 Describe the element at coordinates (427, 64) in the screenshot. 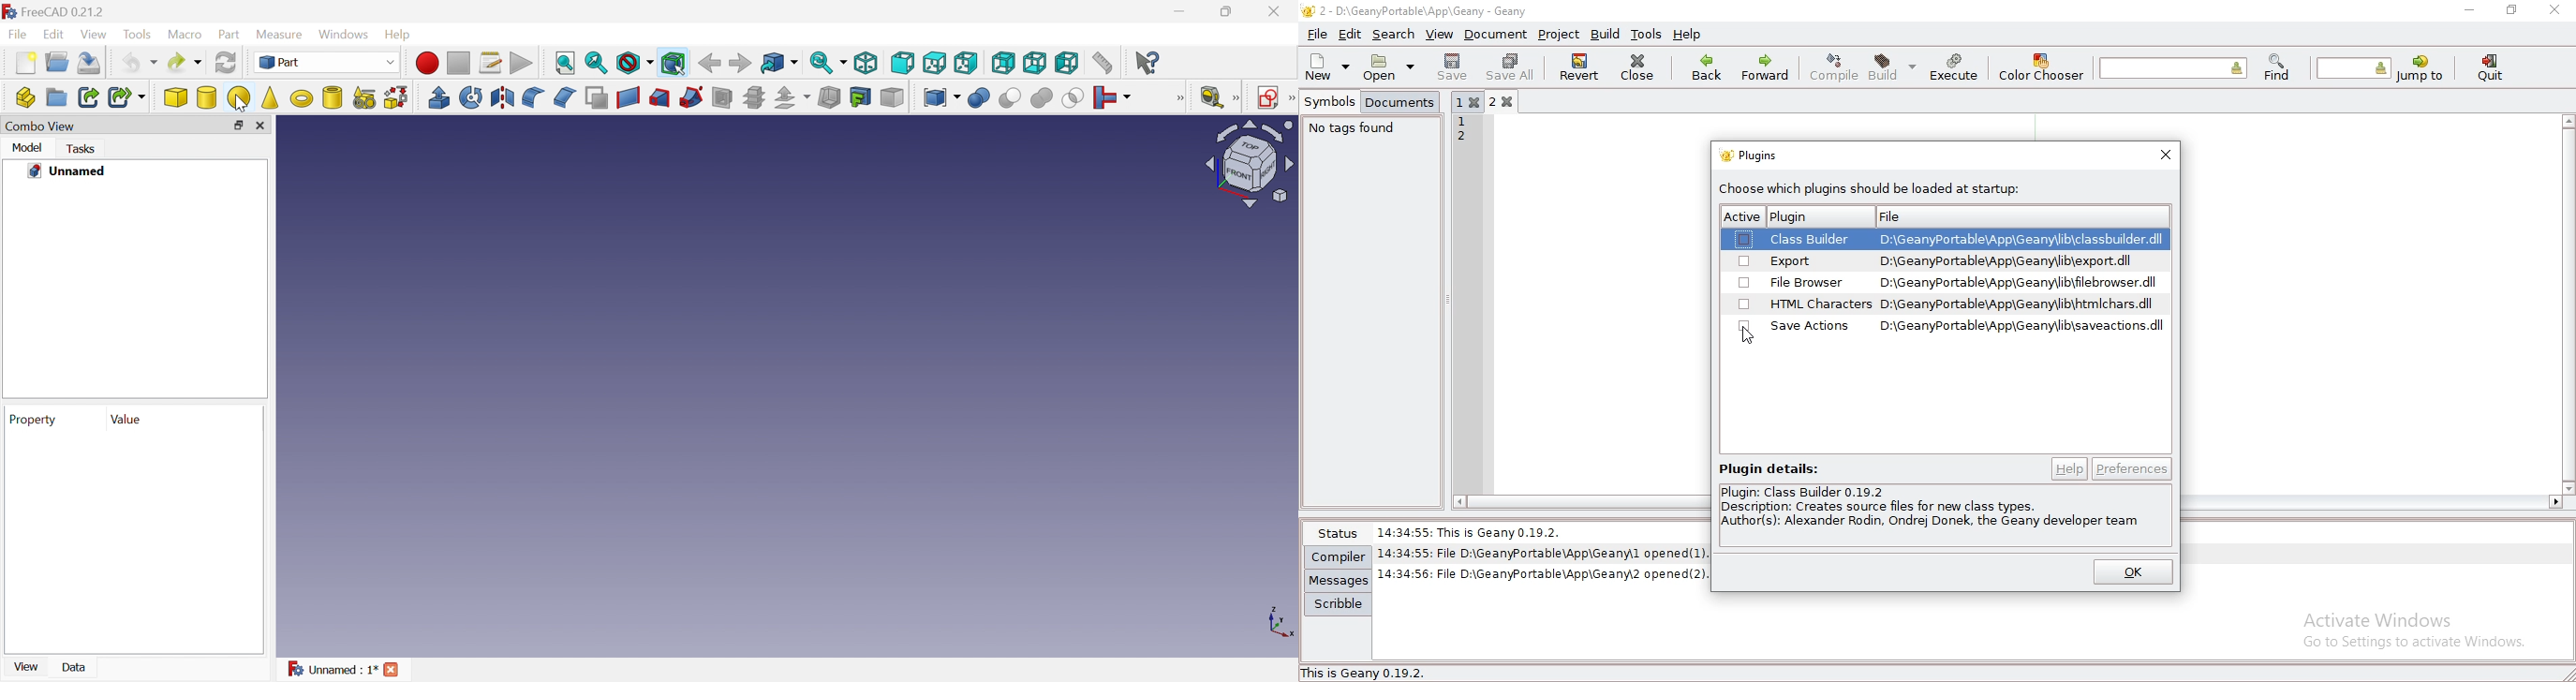

I see `Macro recording...` at that location.